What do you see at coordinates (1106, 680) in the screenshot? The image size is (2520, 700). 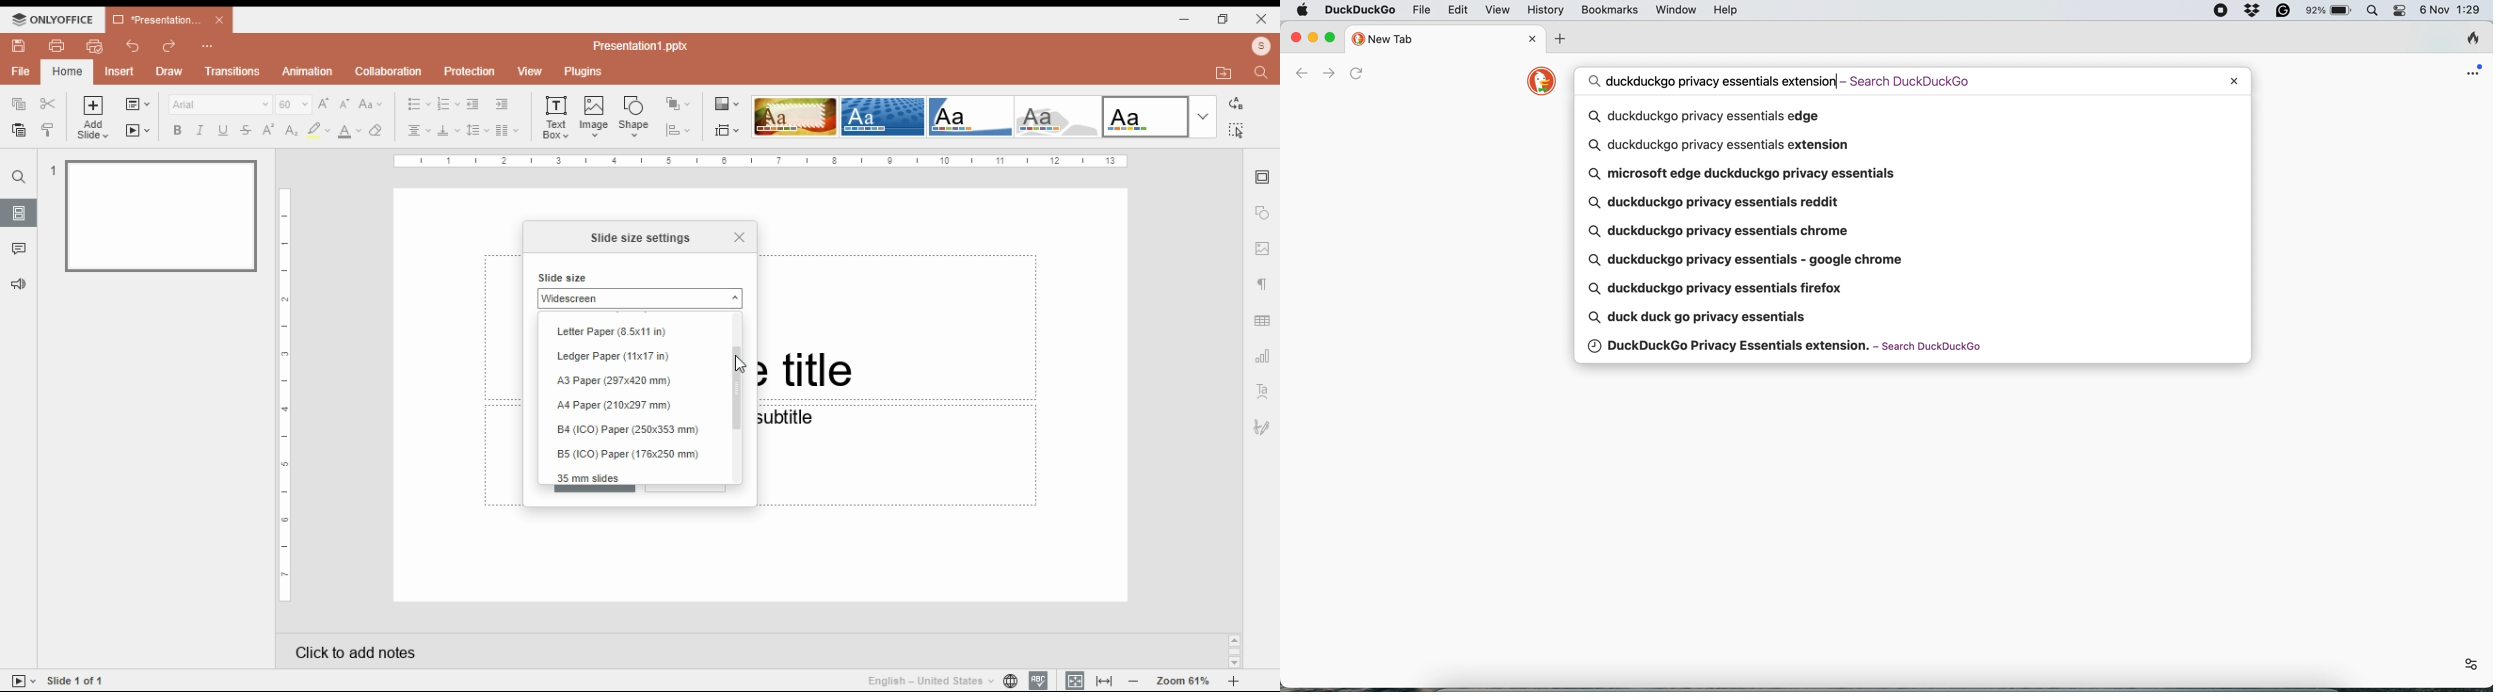 I see `fit to window` at bounding box center [1106, 680].